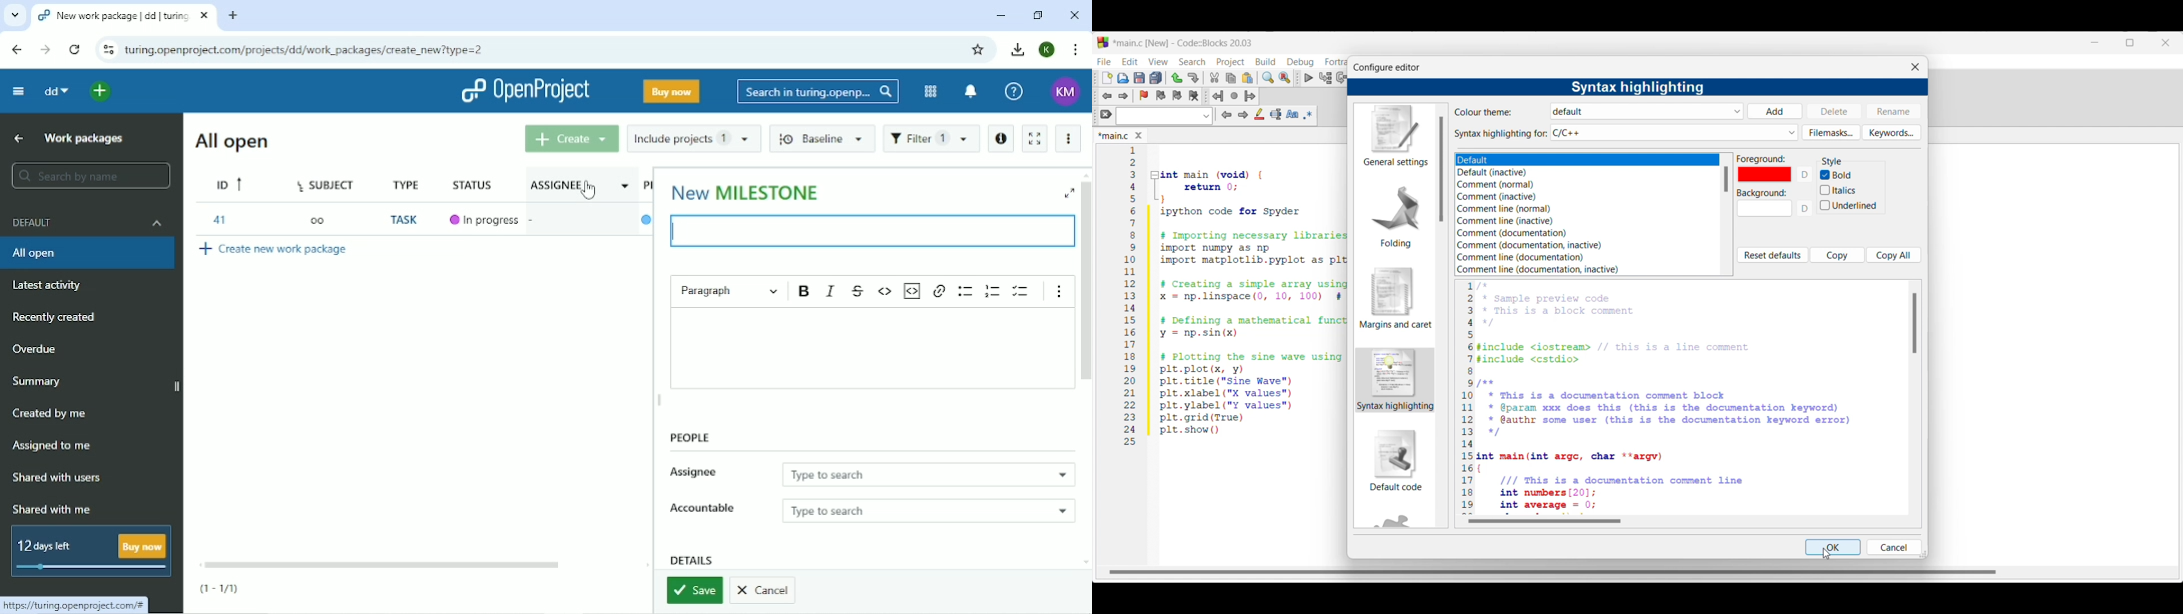 The width and height of the screenshot is (2184, 616). What do you see at coordinates (53, 446) in the screenshot?
I see `Assigned to me` at bounding box center [53, 446].